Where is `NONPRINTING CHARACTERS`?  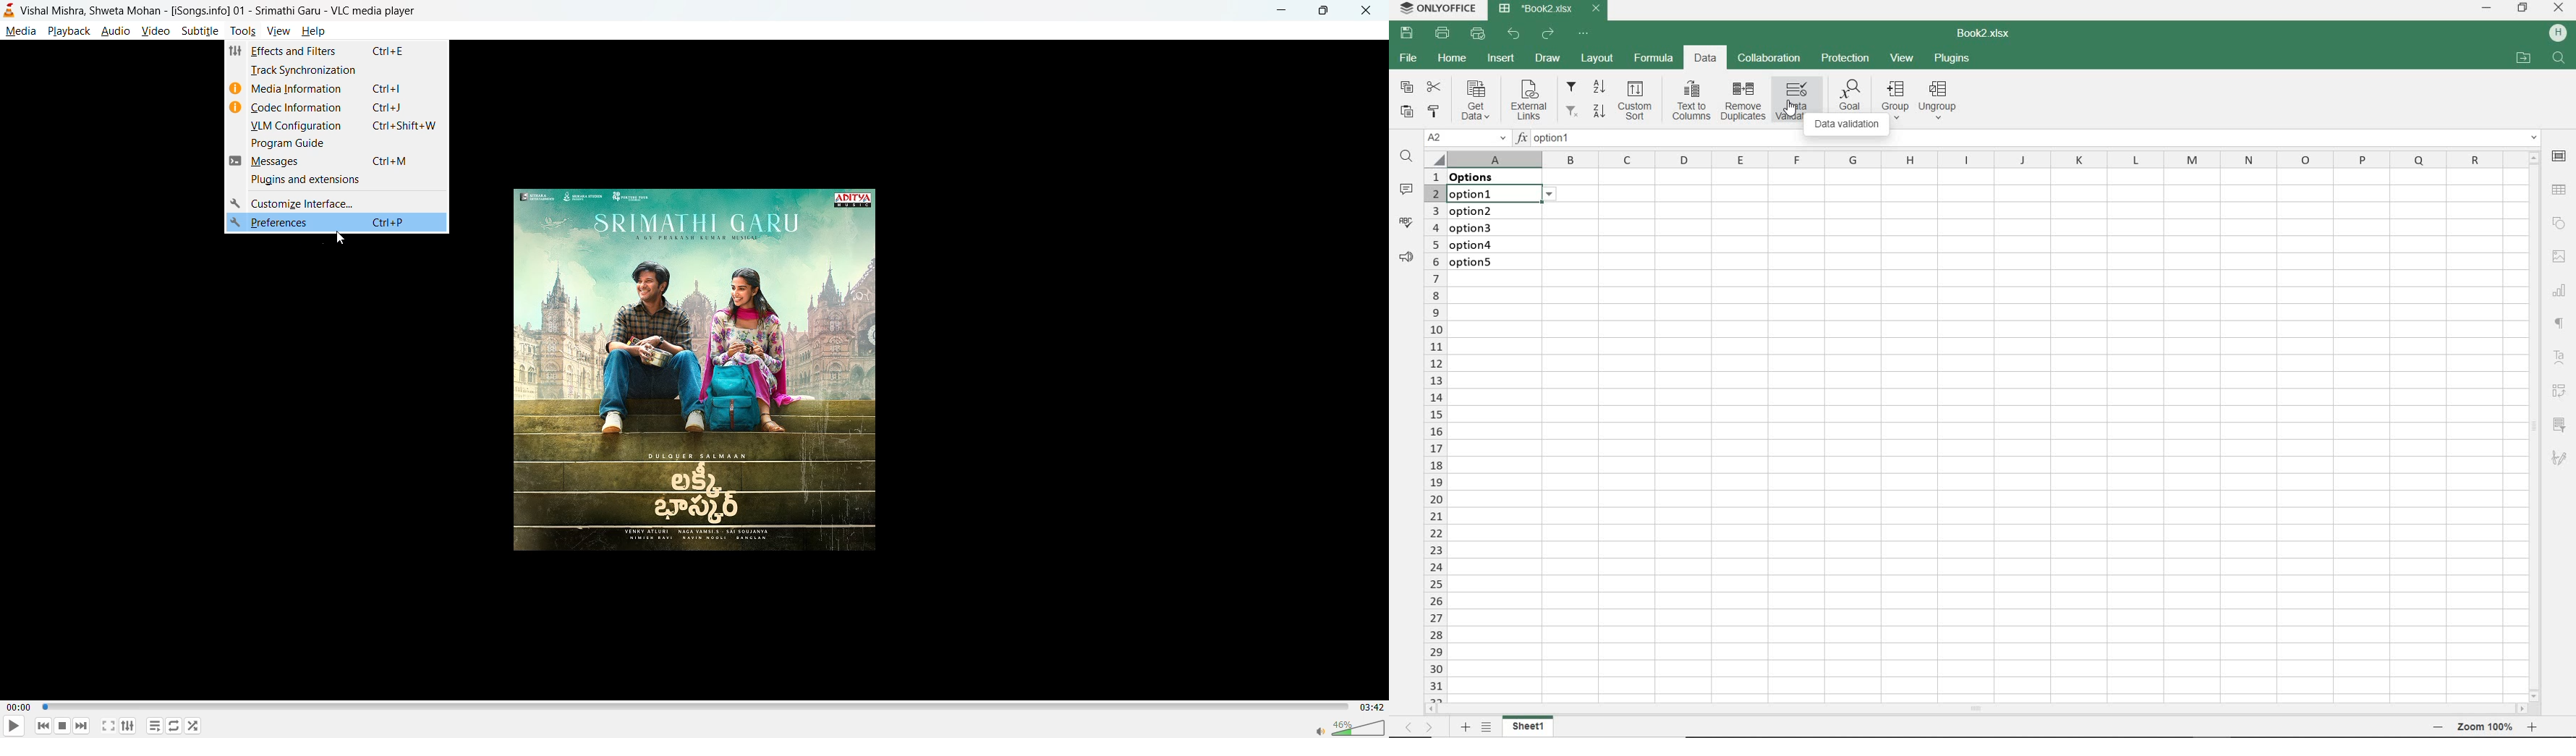
NONPRINTING CHARACTERS is located at coordinates (2561, 324).